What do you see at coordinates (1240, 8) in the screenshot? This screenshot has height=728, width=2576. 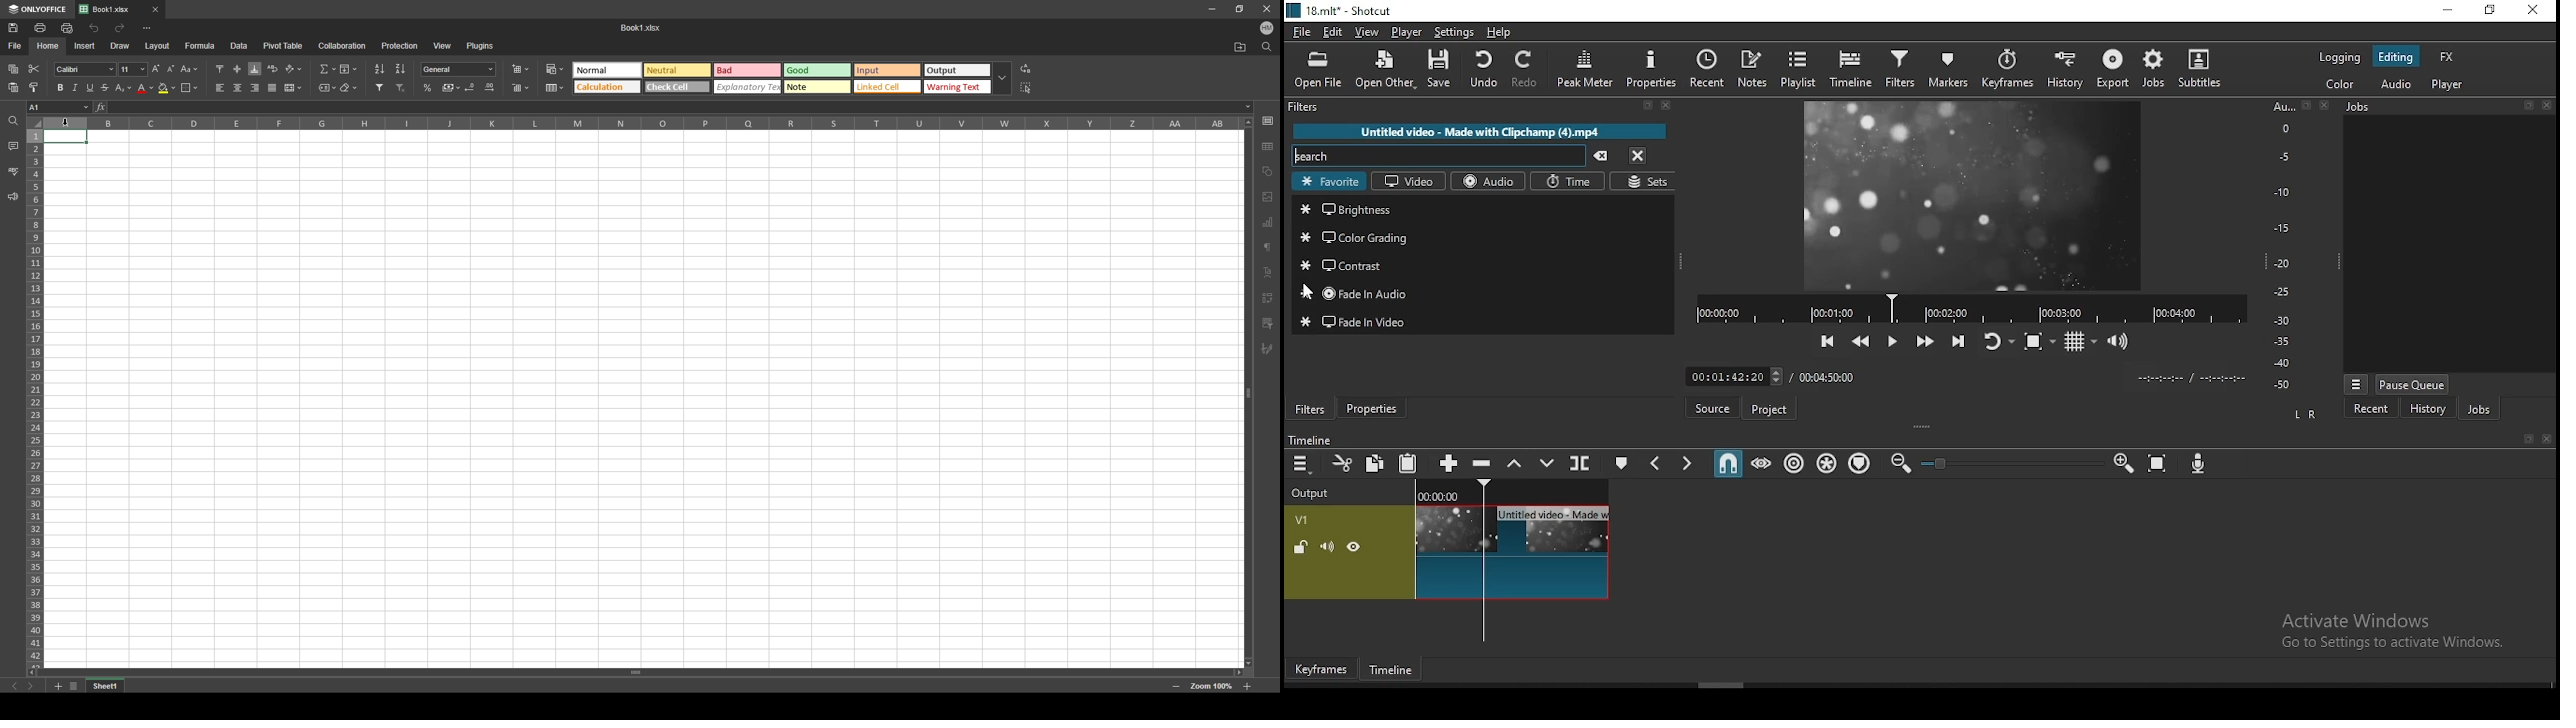 I see `resize` at bounding box center [1240, 8].